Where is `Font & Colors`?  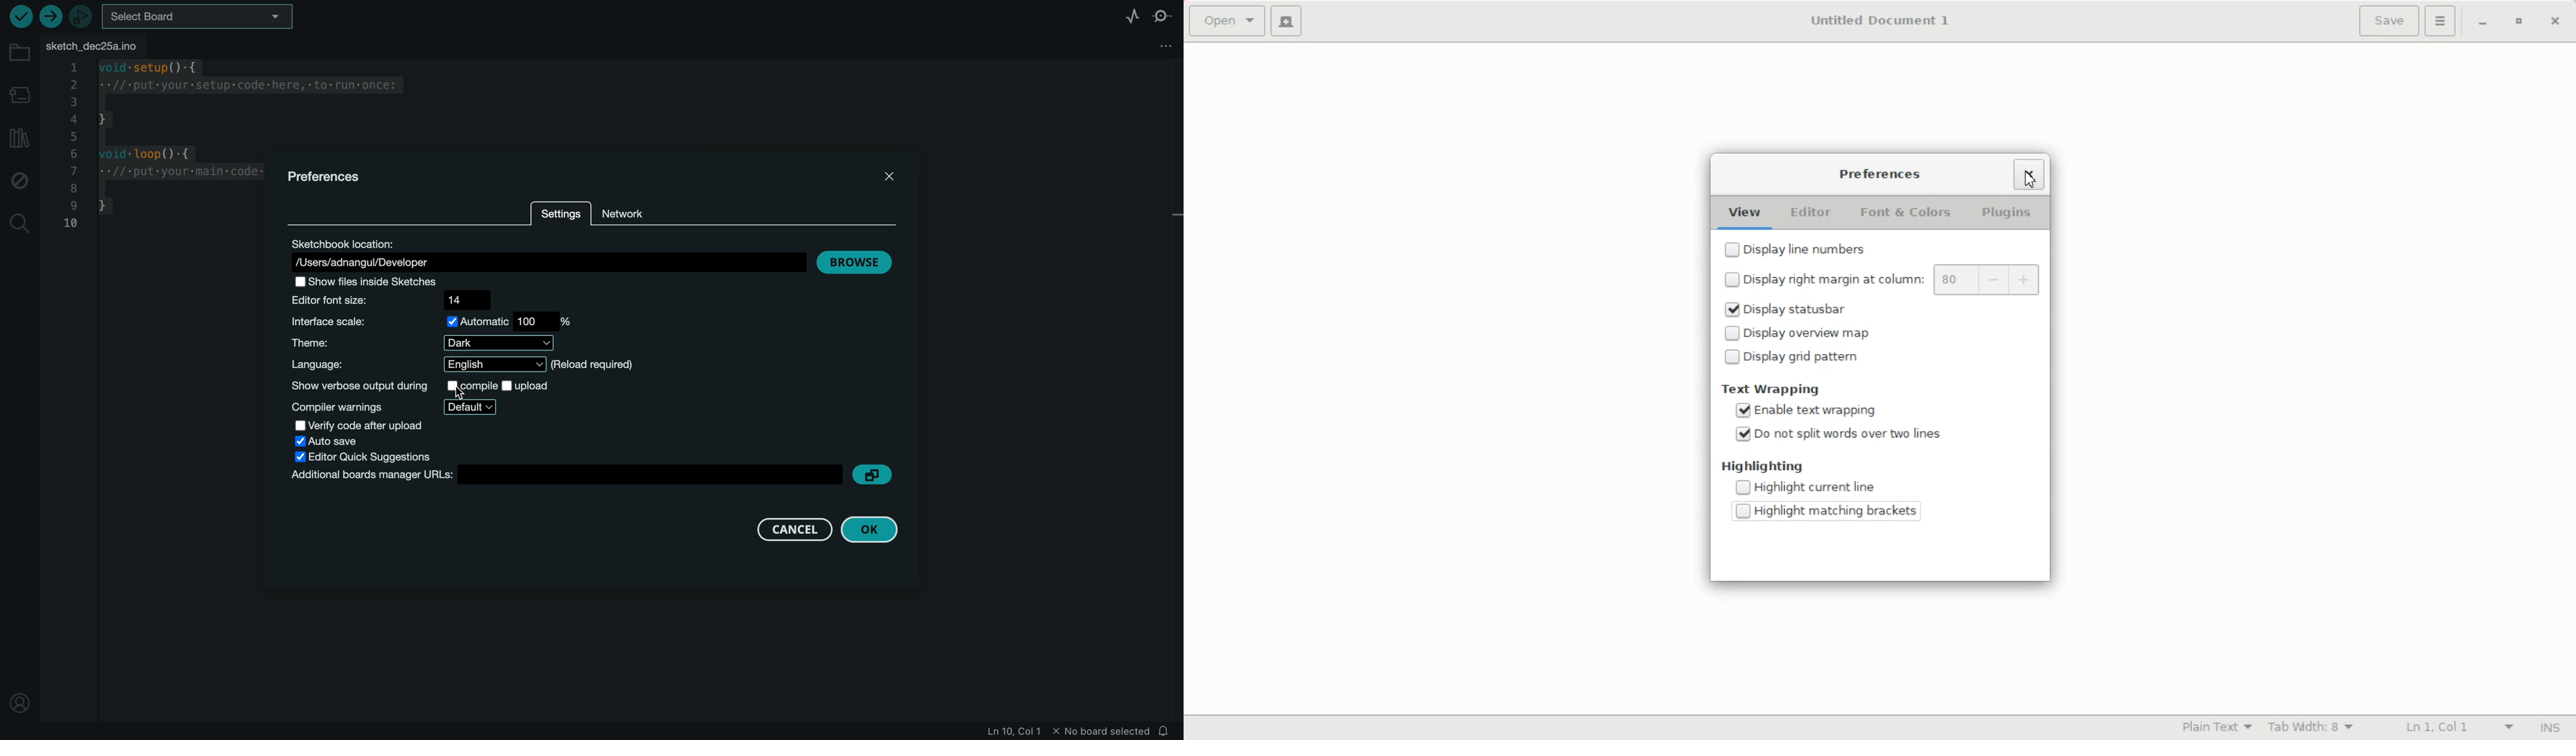
Font & Colors is located at coordinates (1908, 213).